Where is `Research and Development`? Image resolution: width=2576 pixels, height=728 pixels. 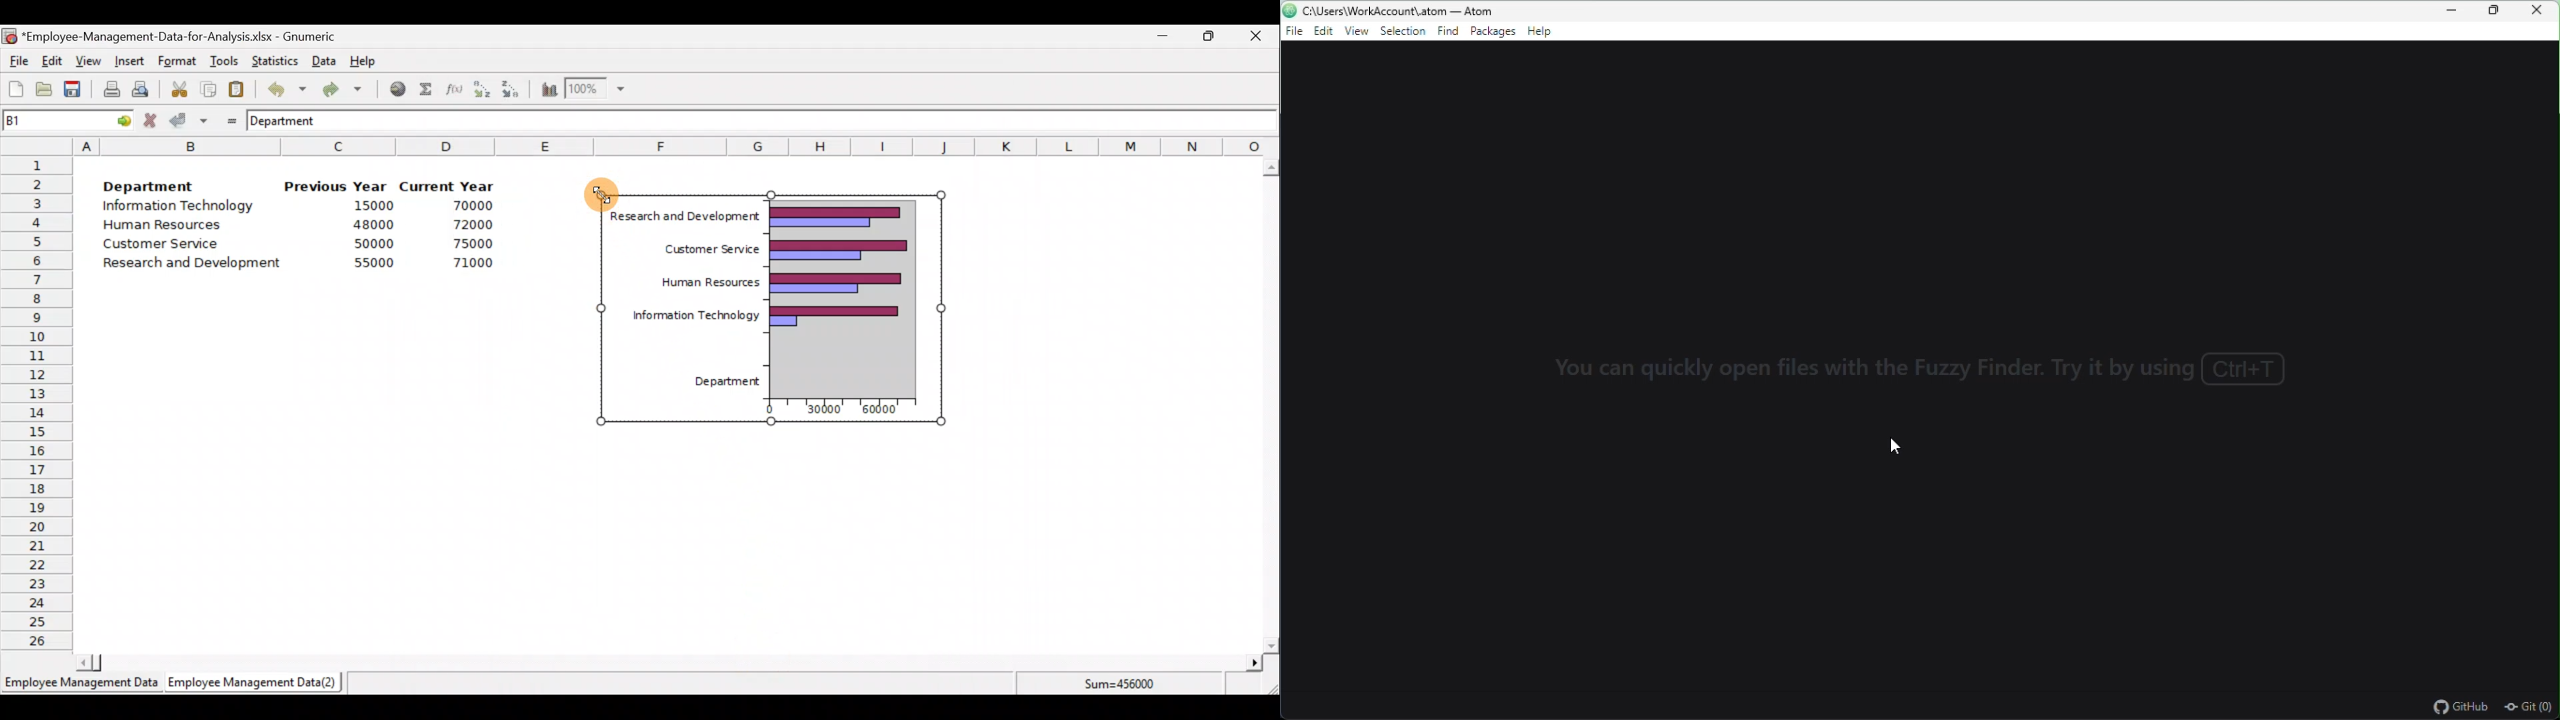 Research and Development is located at coordinates (681, 217).